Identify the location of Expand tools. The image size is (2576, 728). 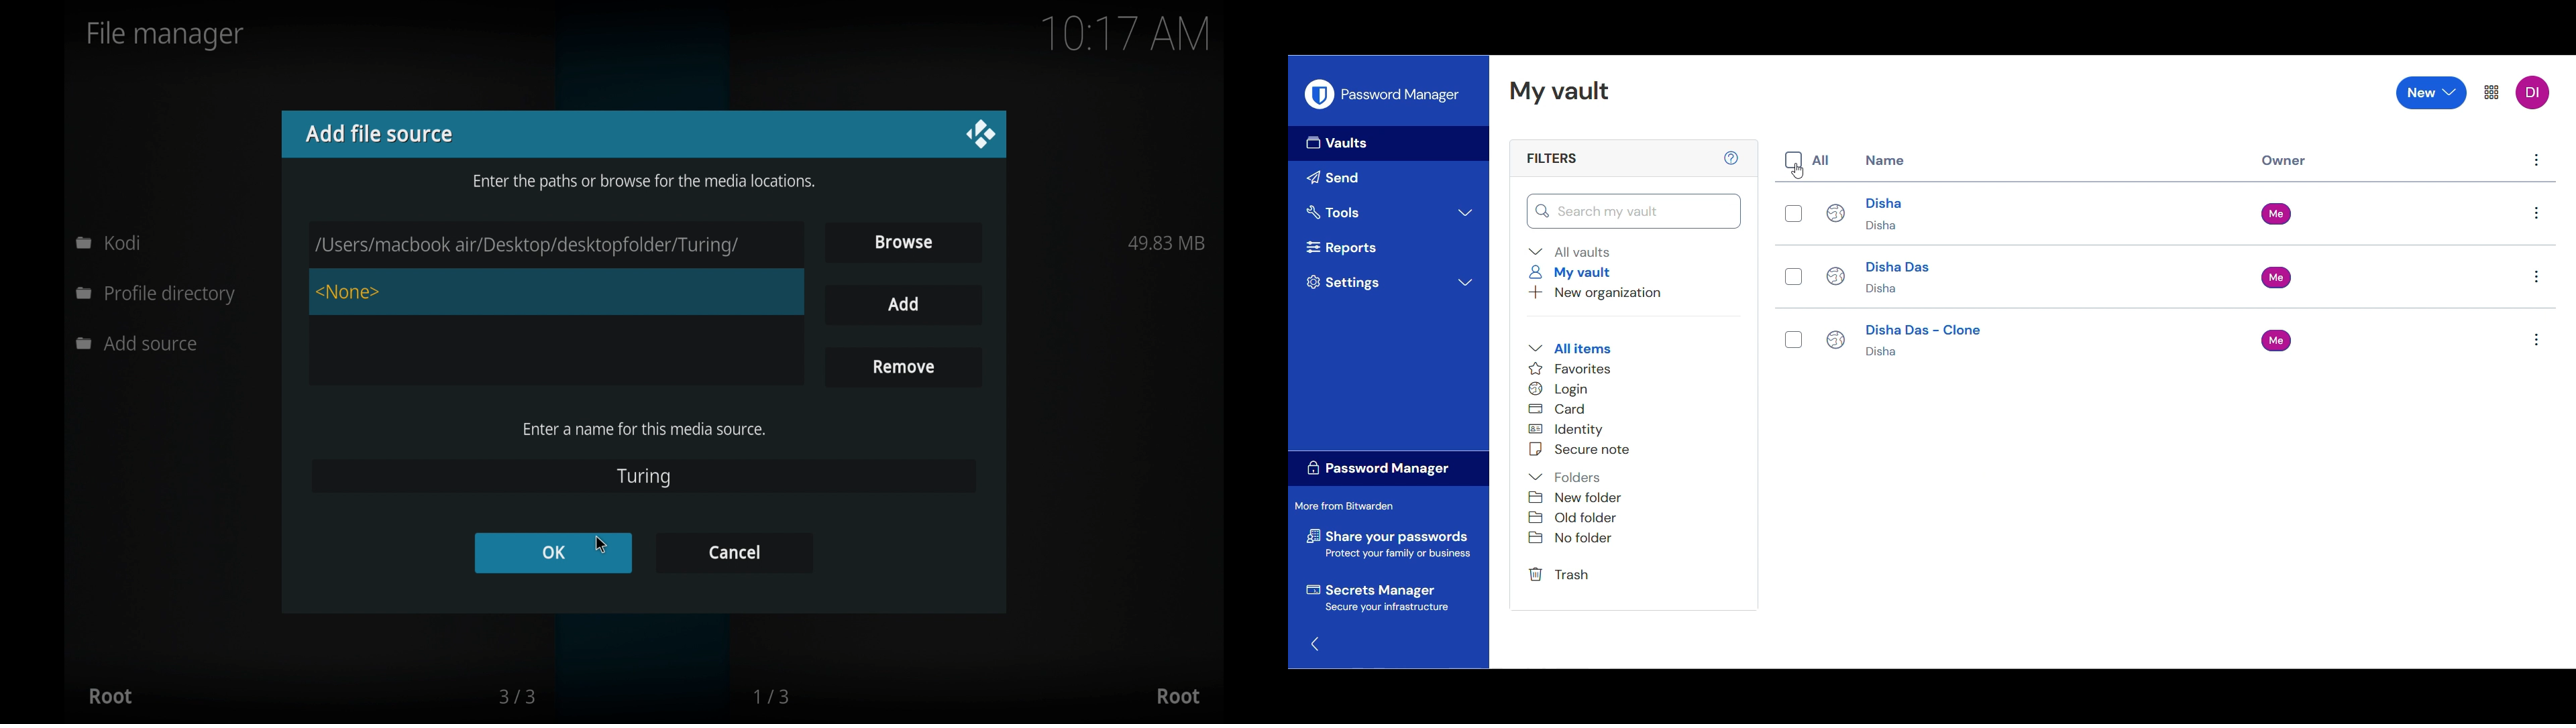
(1390, 213).